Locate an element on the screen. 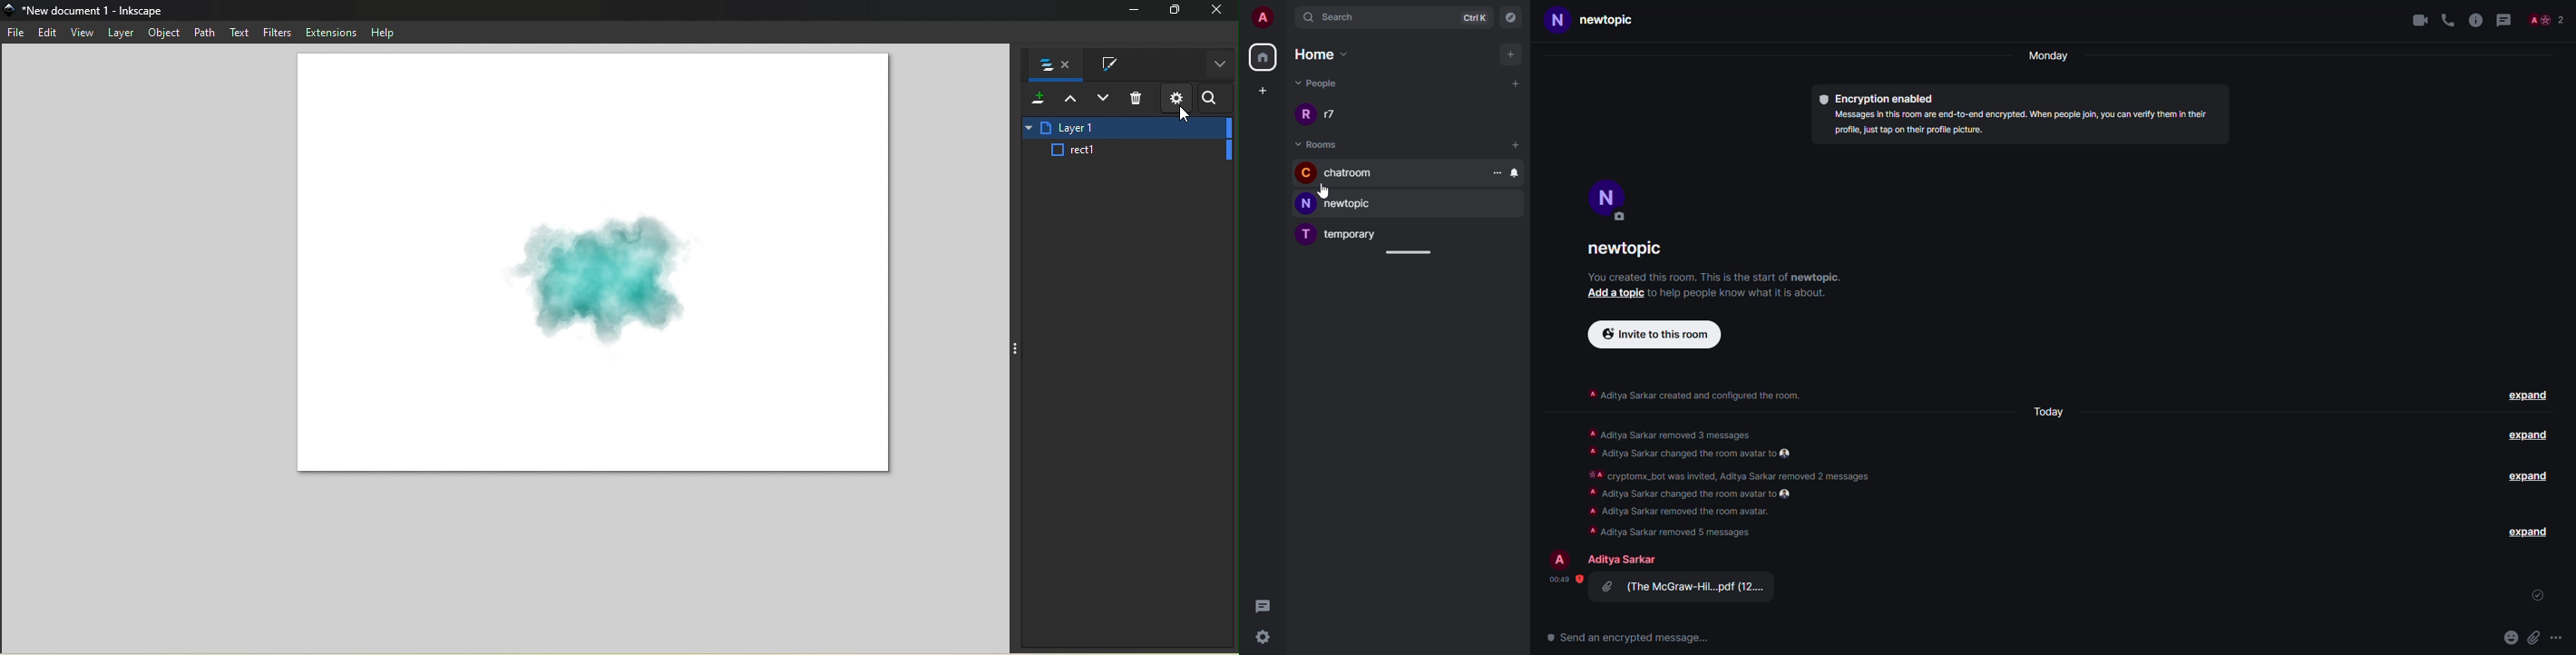 The width and height of the screenshot is (2576, 672). profile is located at coordinates (1607, 196).